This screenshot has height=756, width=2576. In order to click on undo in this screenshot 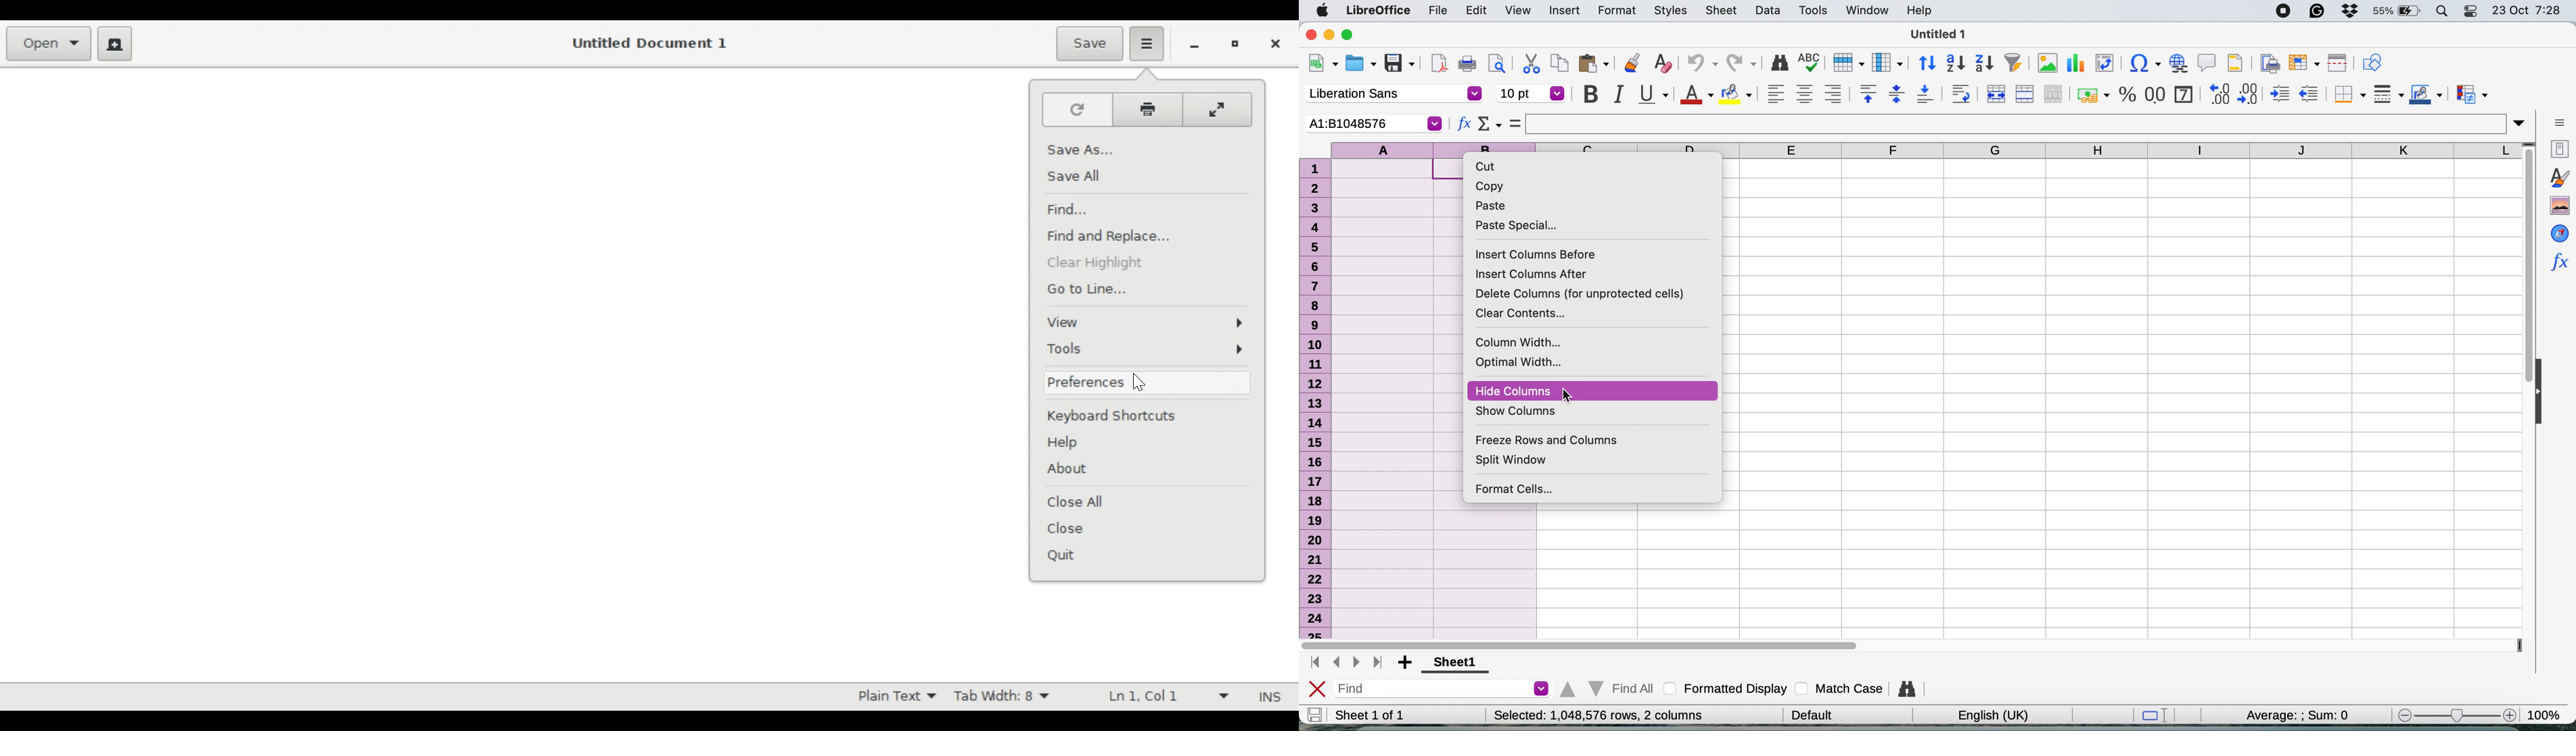, I will do `click(1702, 64)`.